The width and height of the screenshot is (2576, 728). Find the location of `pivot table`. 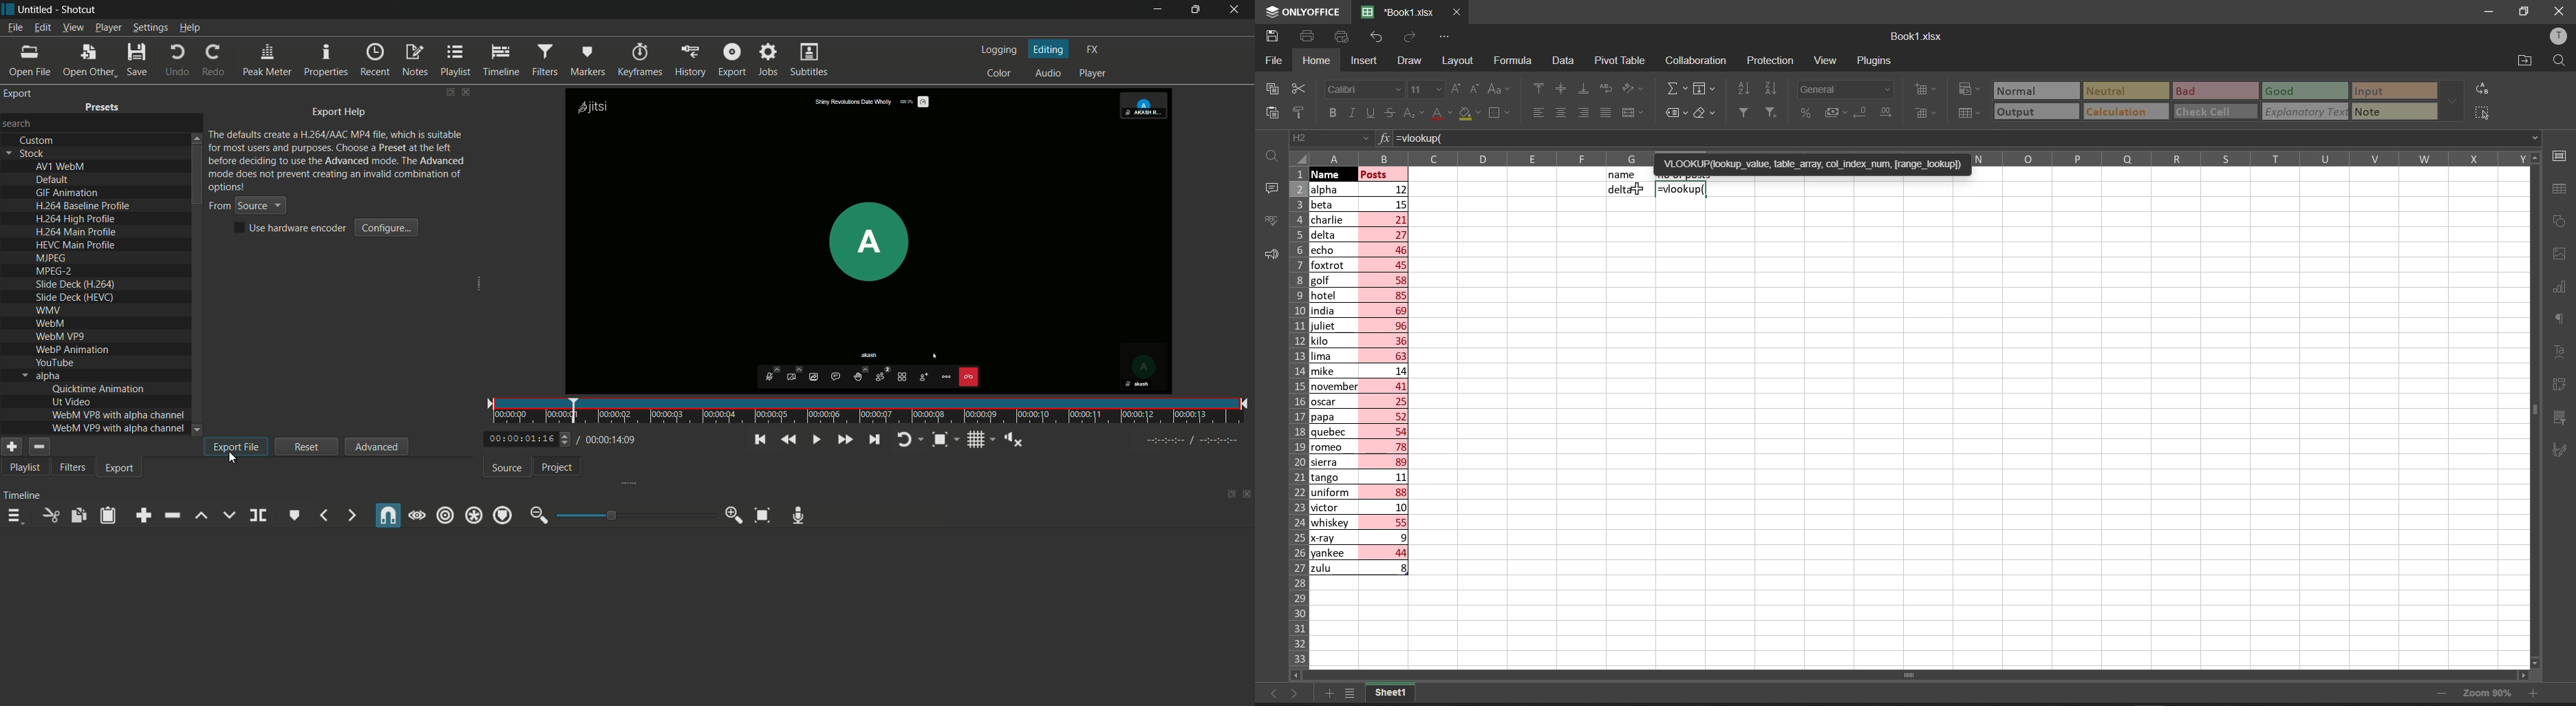

pivot table is located at coordinates (1620, 58).